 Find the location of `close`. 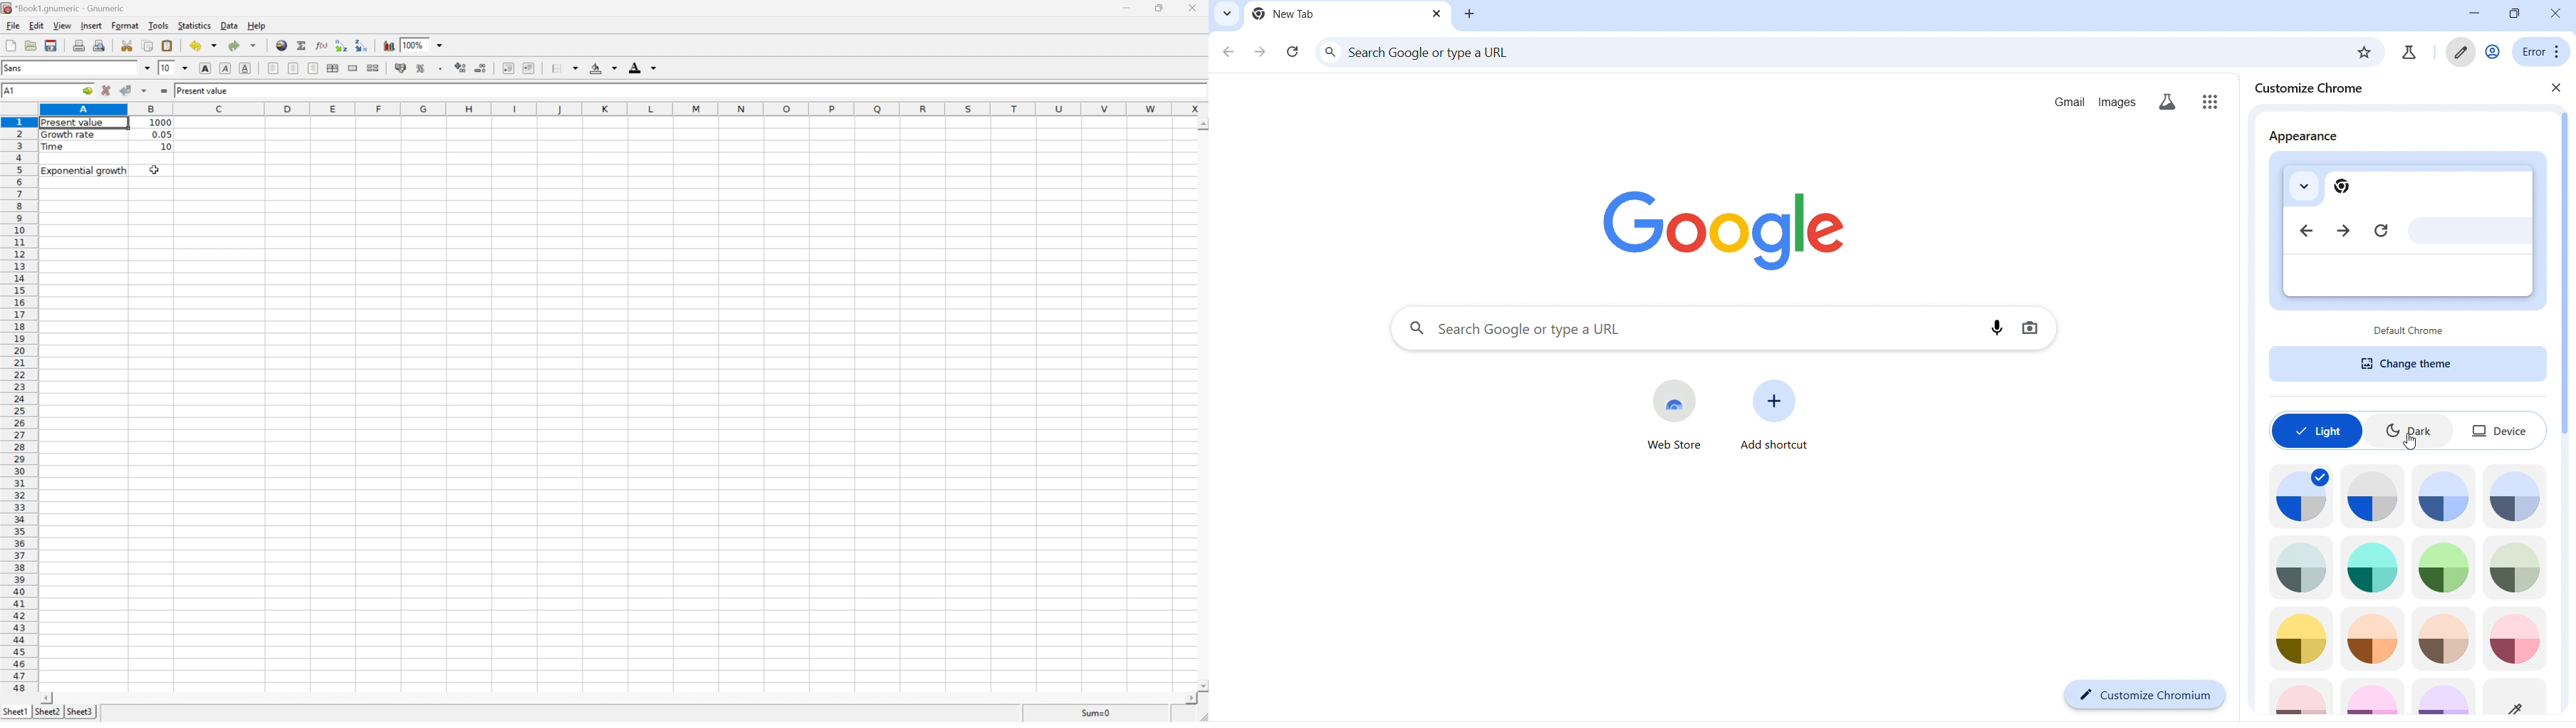

close is located at coordinates (2557, 87).